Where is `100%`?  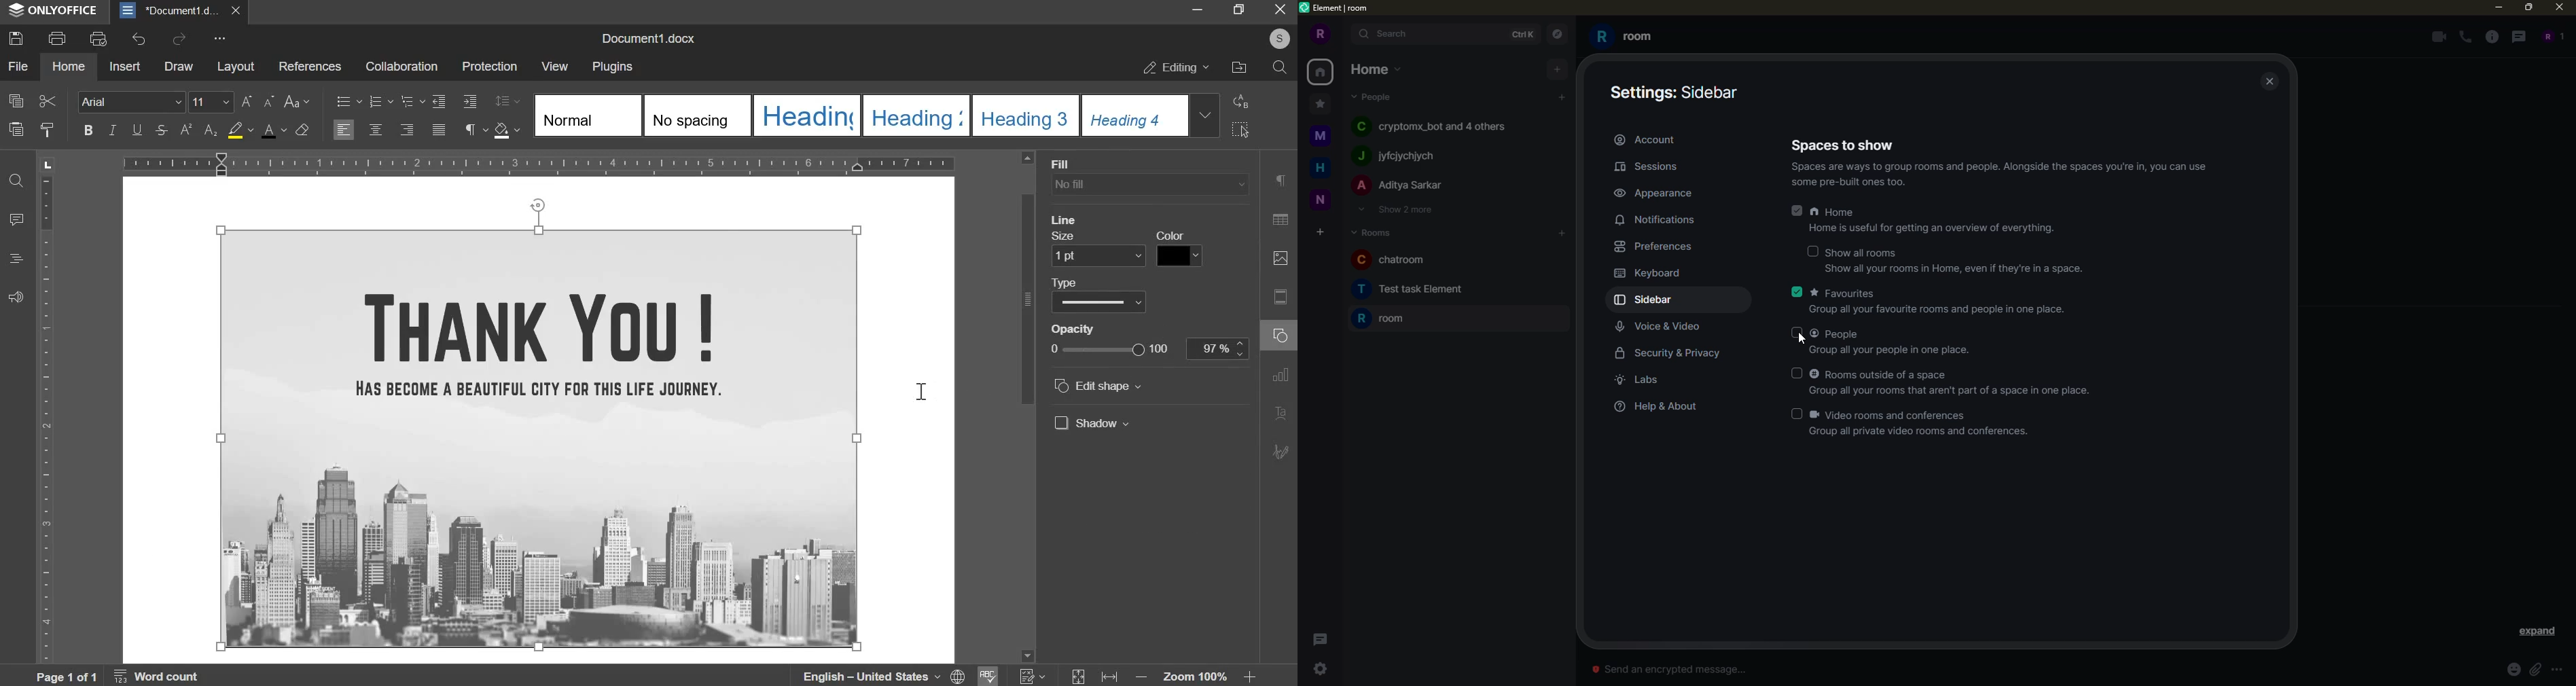 100% is located at coordinates (1214, 347).